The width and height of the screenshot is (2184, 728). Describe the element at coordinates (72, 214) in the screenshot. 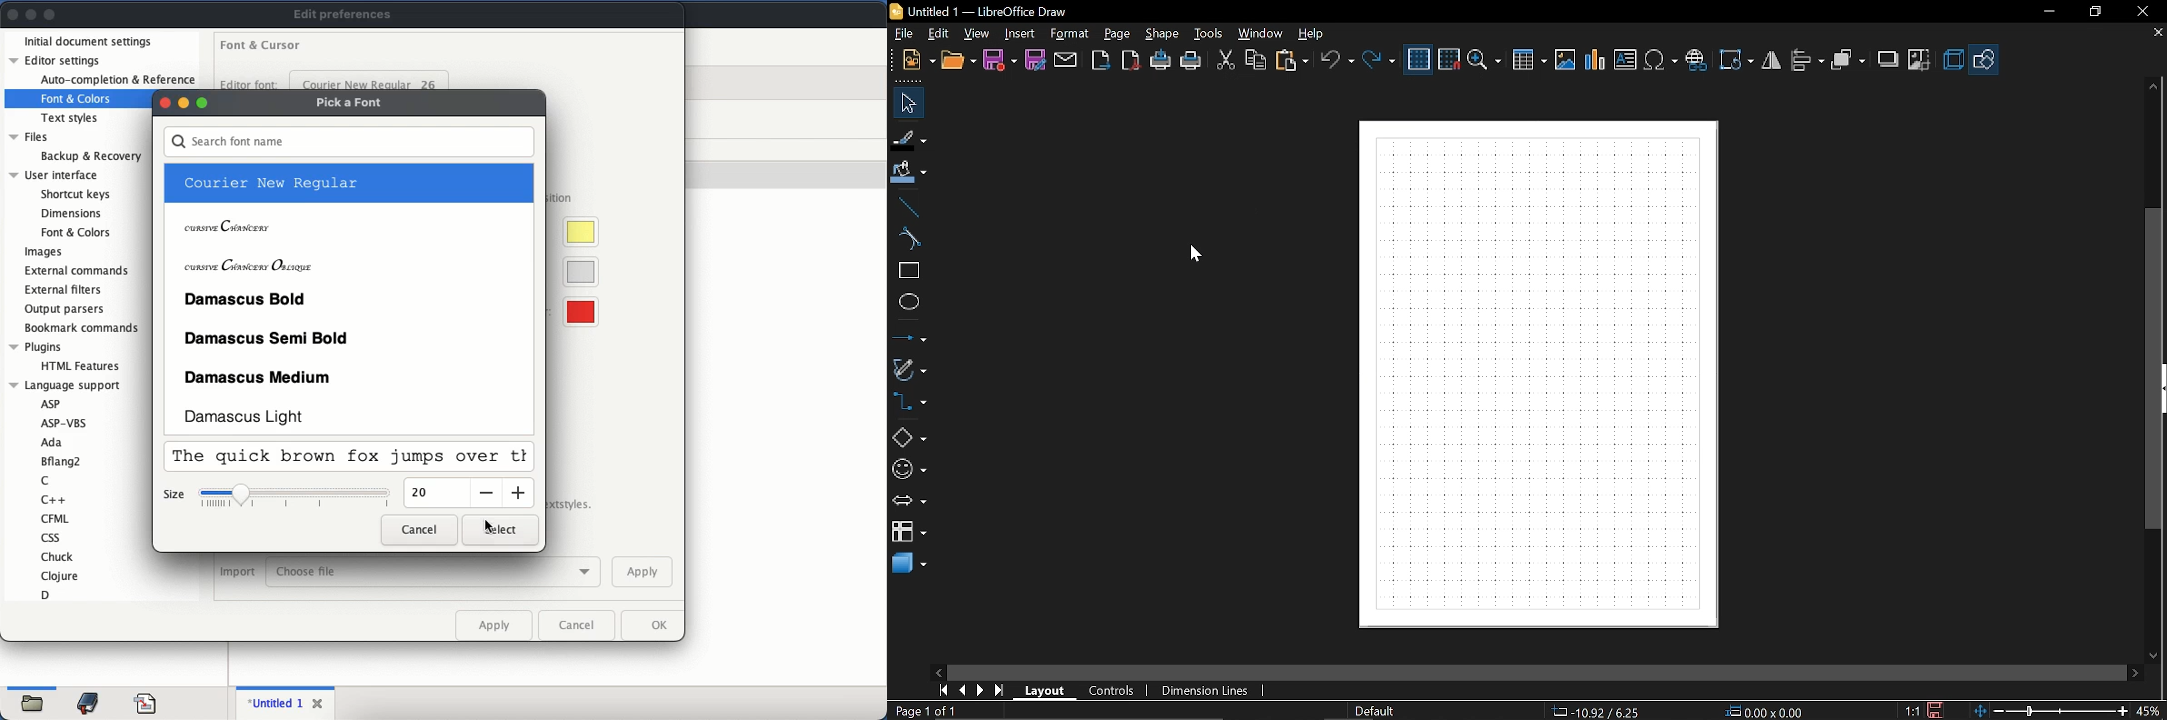

I see `Dimensions` at that location.